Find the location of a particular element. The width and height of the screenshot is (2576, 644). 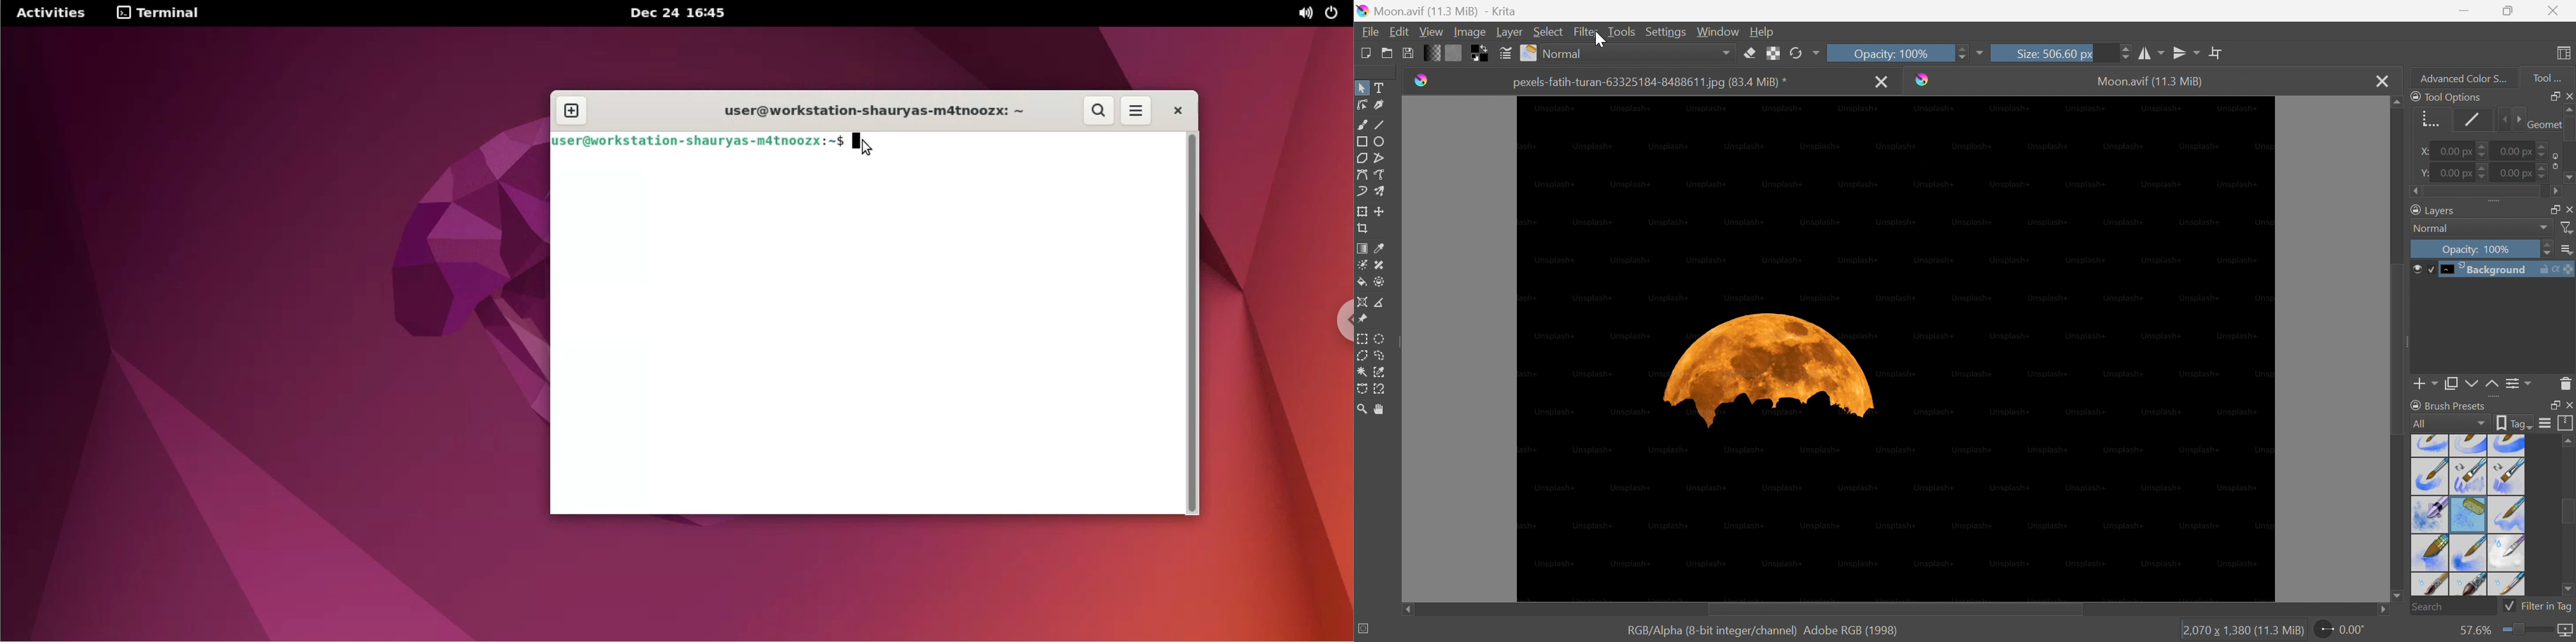

Pan tool is located at coordinates (1383, 410).